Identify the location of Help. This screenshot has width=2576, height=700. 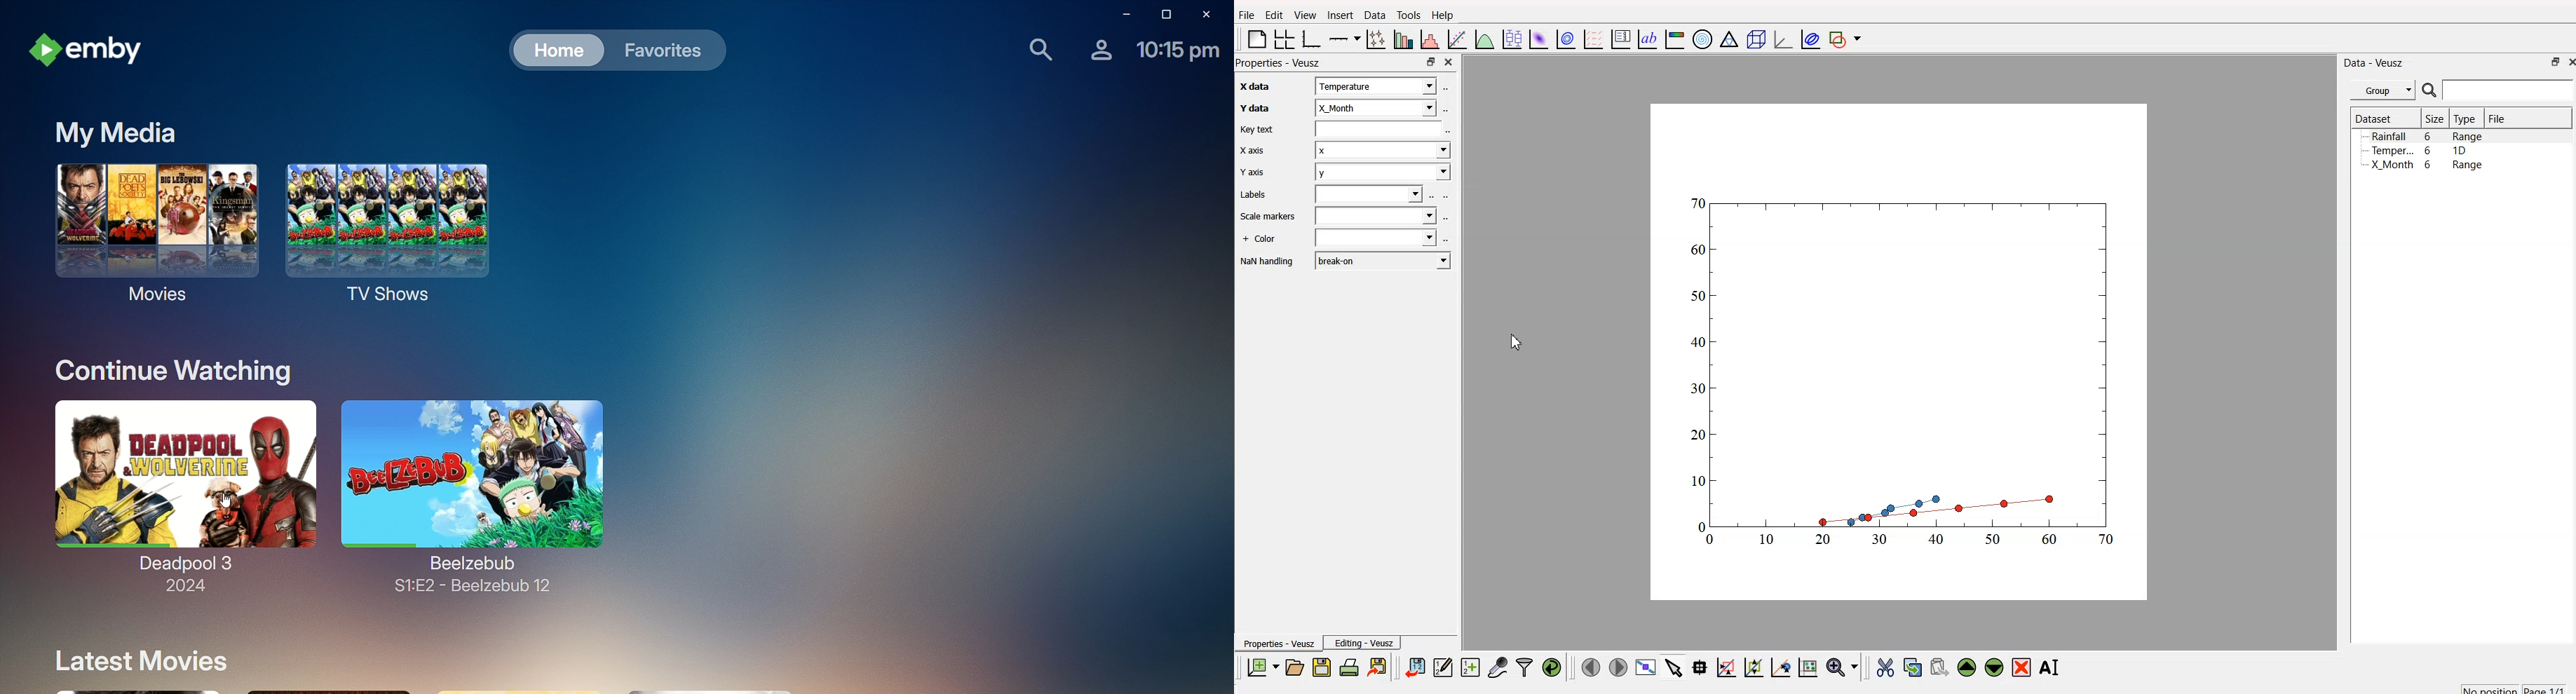
(1442, 15).